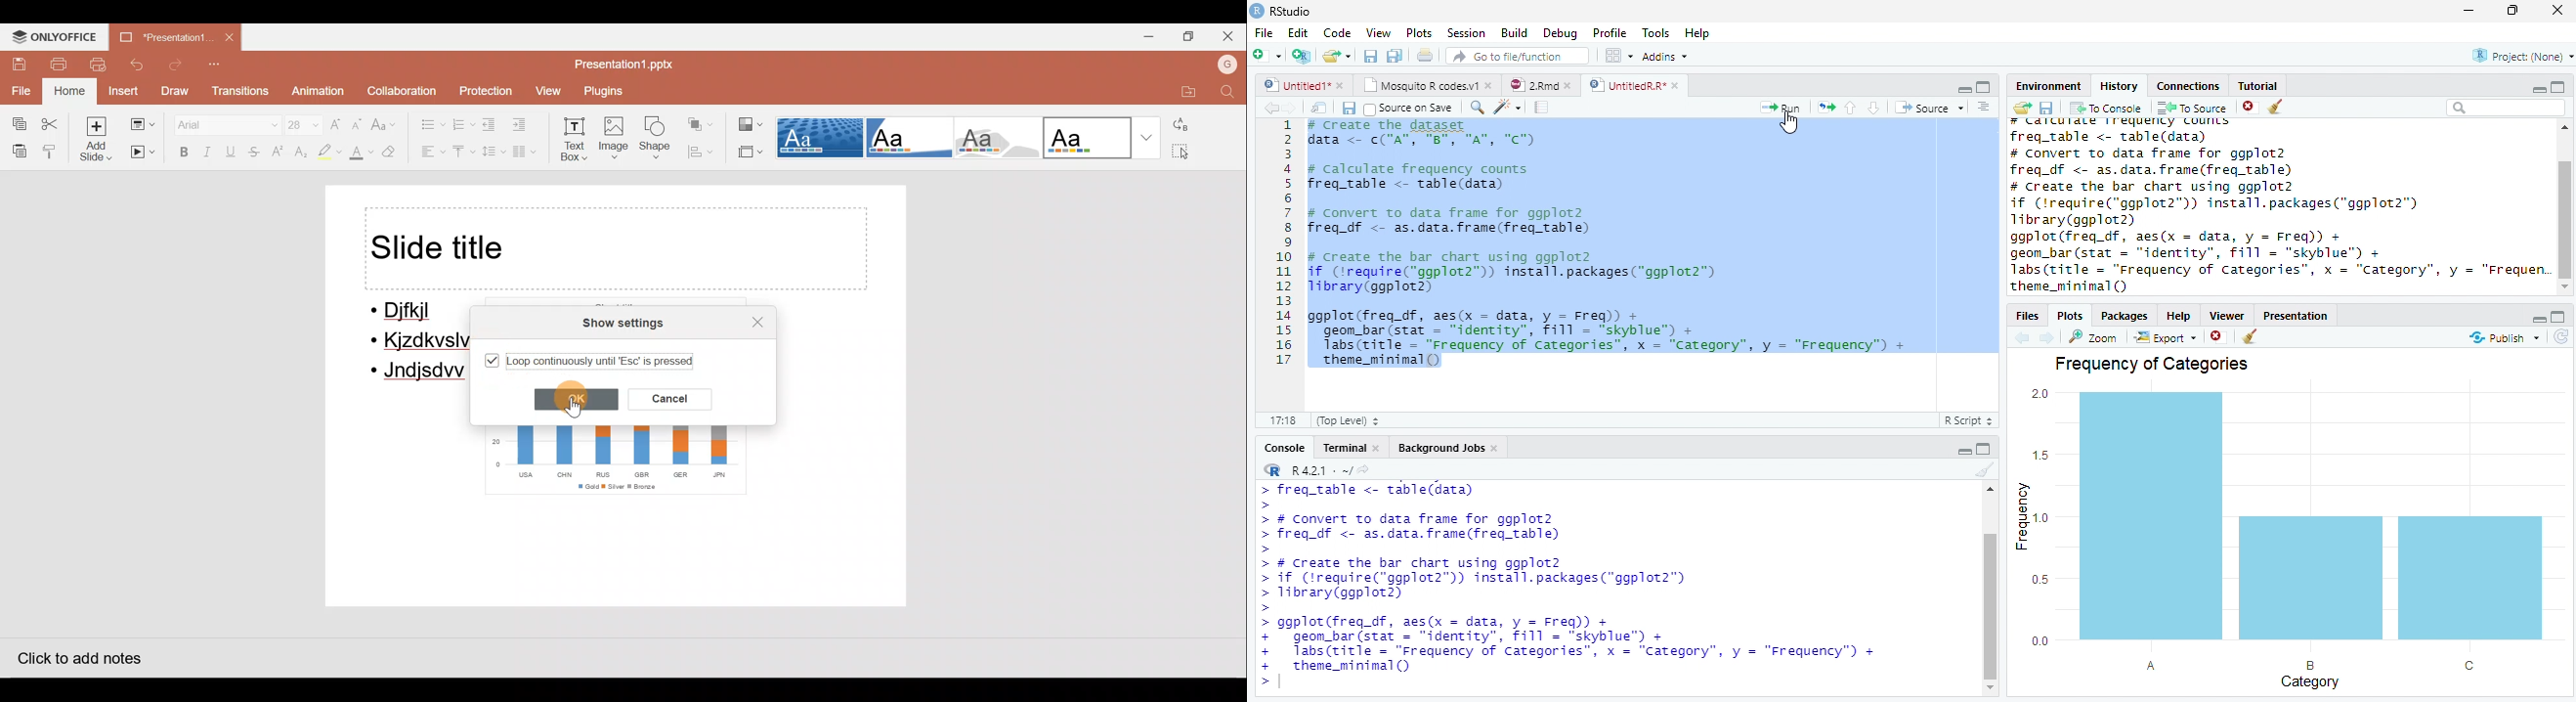 This screenshot has height=728, width=2576. I want to click on R 4.2.1, so click(1315, 471).